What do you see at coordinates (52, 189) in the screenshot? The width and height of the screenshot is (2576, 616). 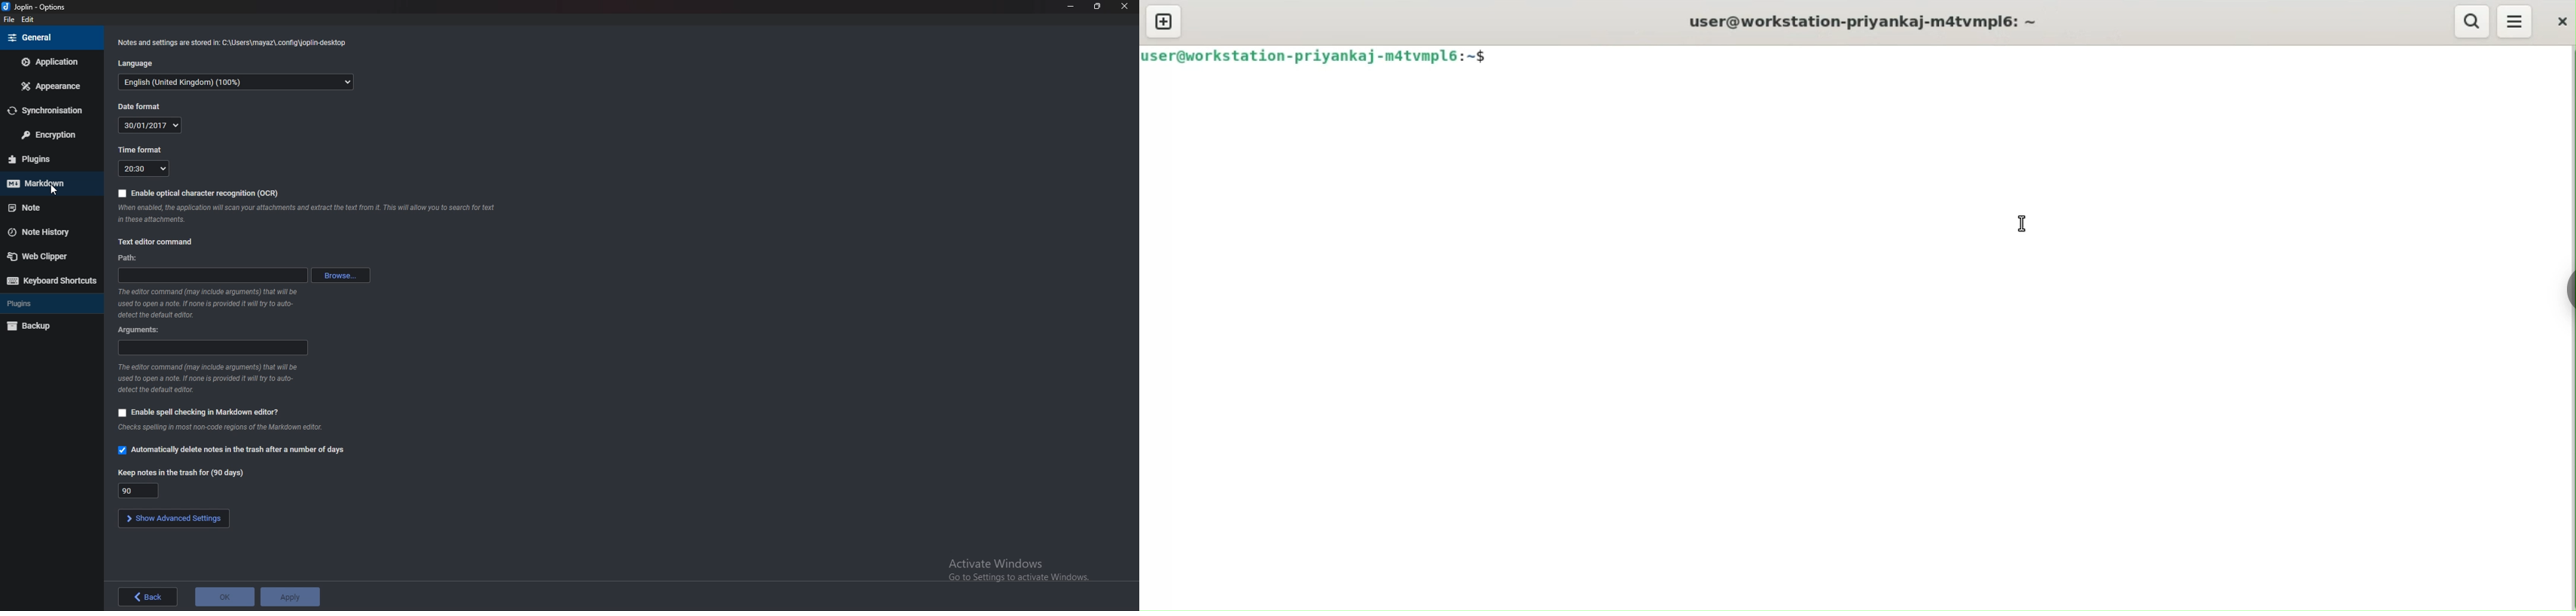 I see `cursor` at bounding box center [52, 189].